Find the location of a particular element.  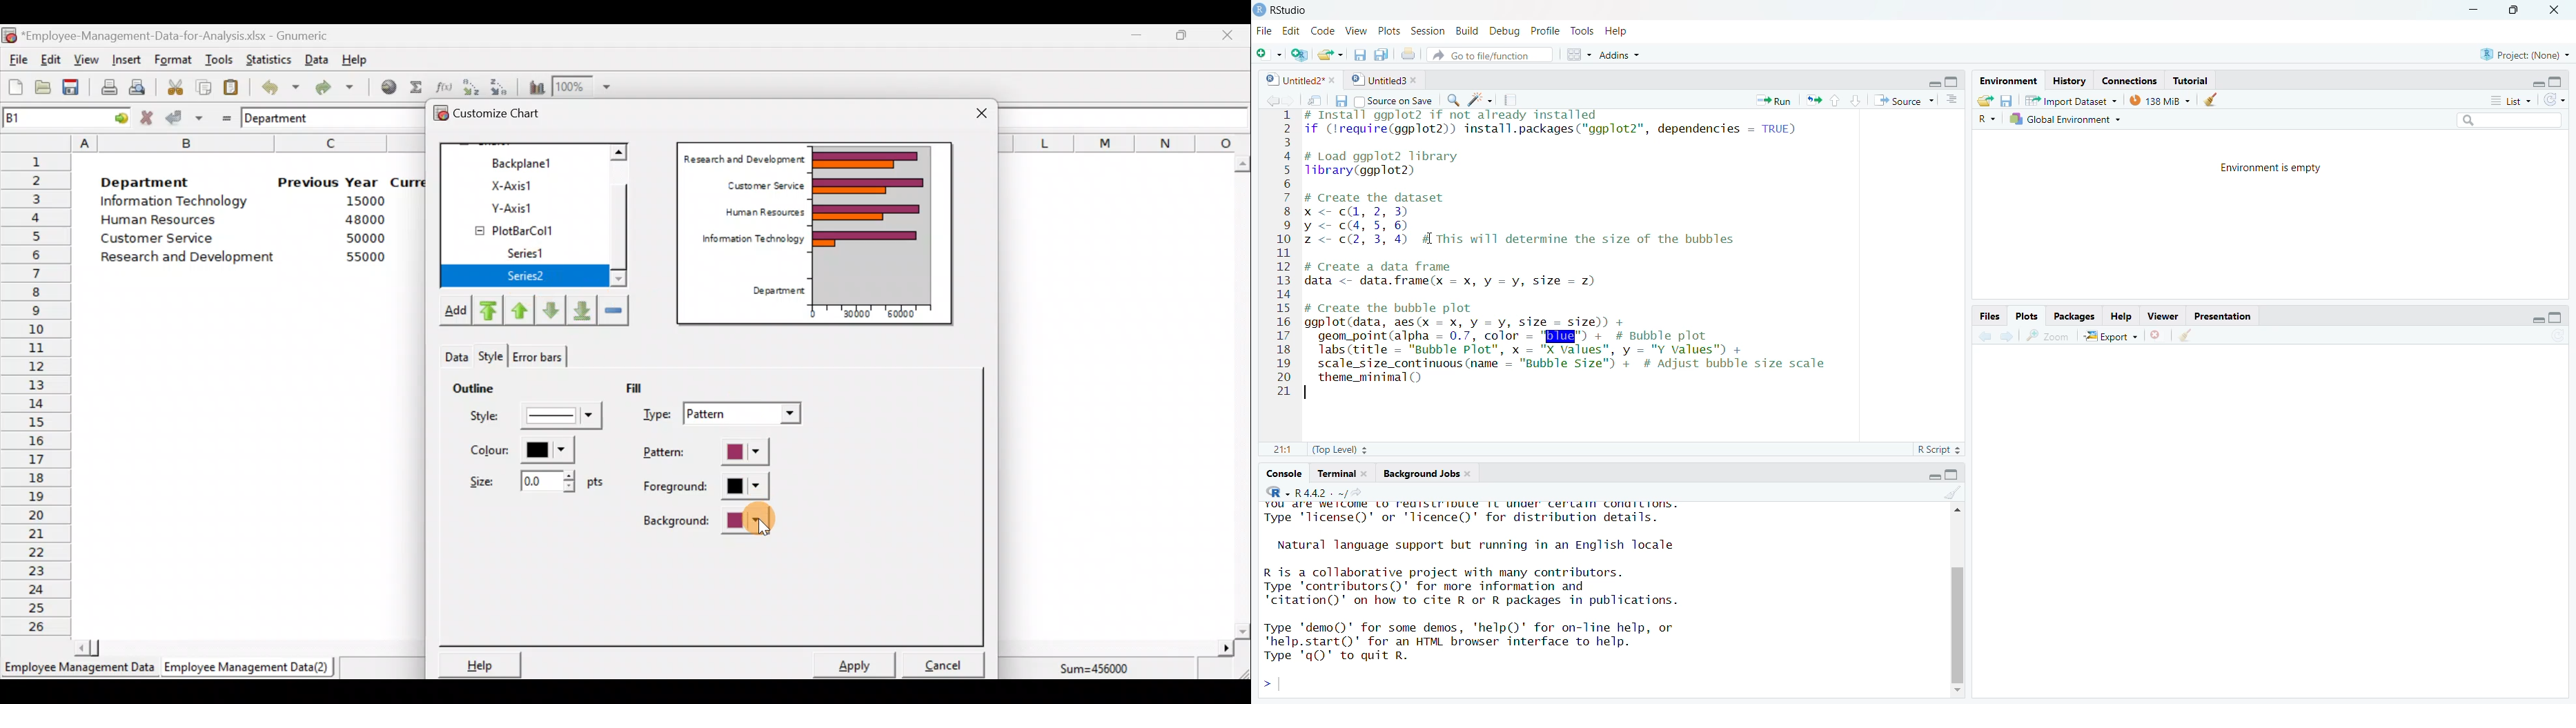

Customize chart is located at coordinates (506, 115).